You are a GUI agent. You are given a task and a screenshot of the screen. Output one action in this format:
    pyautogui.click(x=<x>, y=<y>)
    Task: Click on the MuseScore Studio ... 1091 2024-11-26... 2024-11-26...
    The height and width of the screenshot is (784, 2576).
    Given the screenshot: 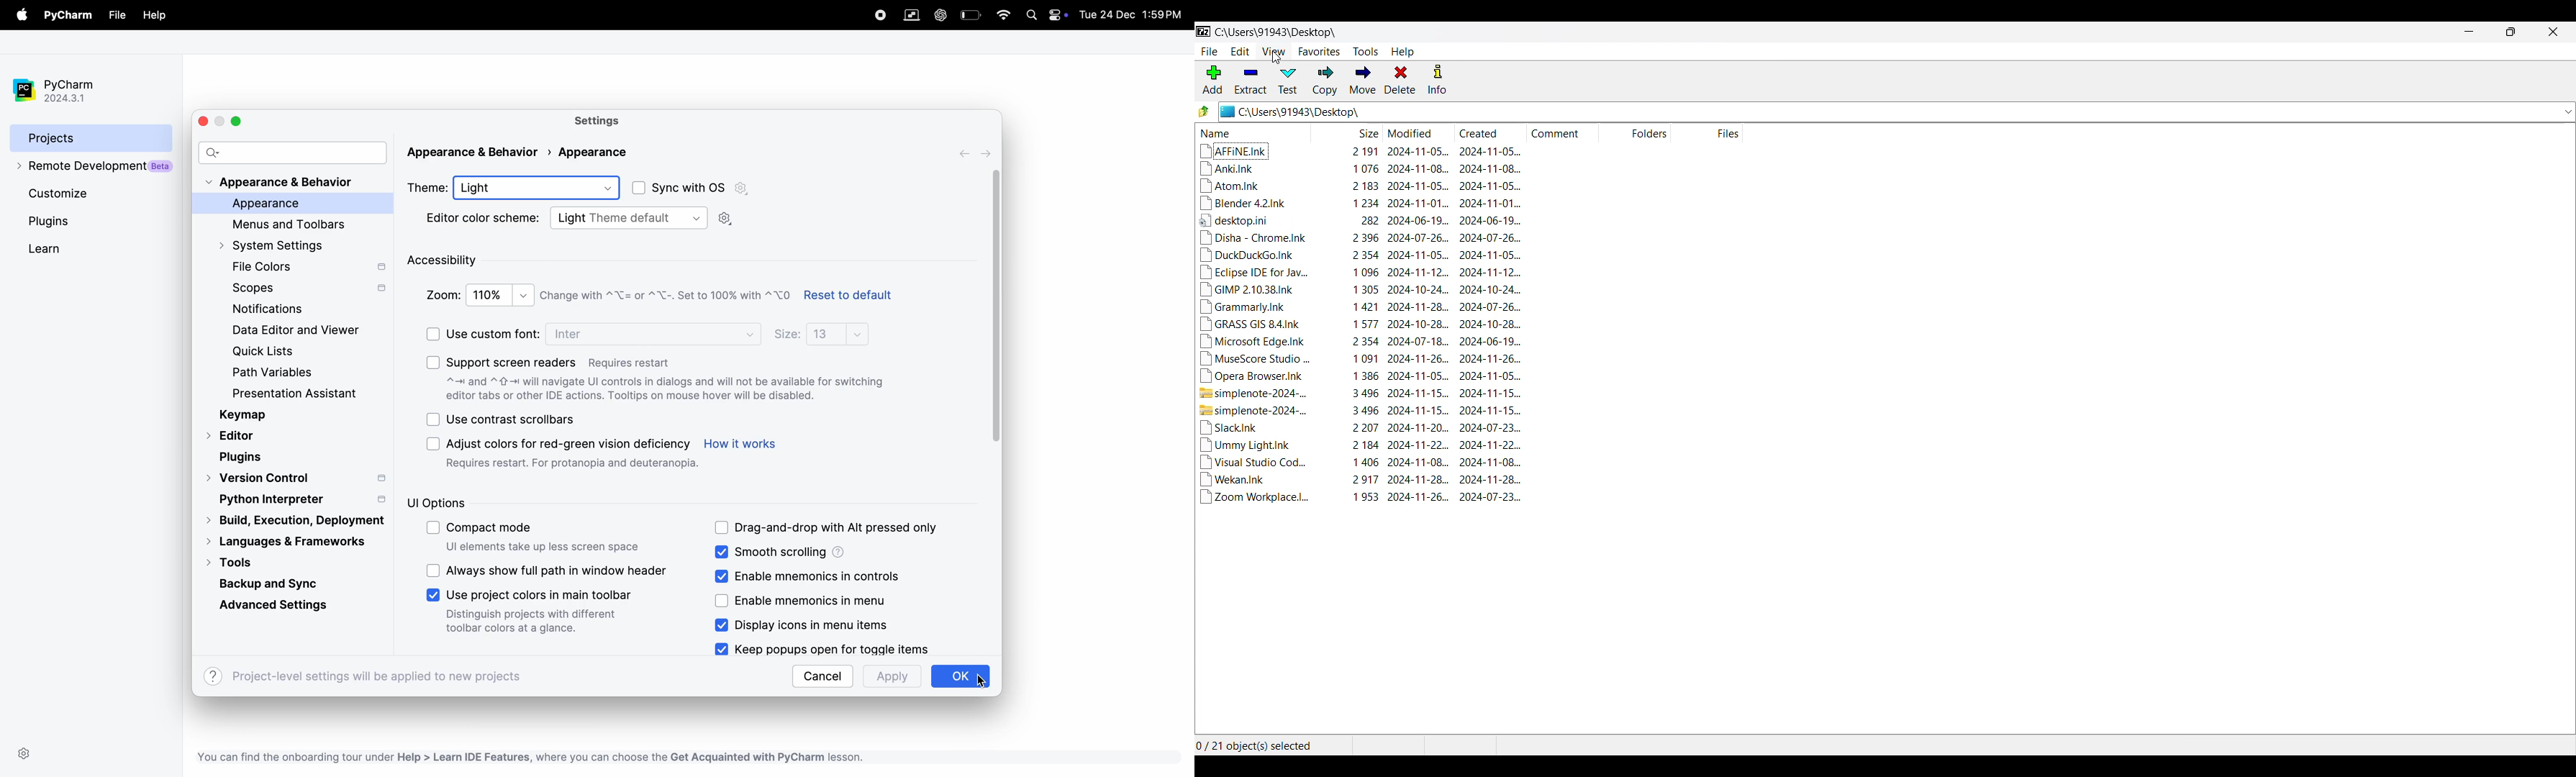 What is the action you would take?
    pyautogui.click(x=1362, y=359)
    